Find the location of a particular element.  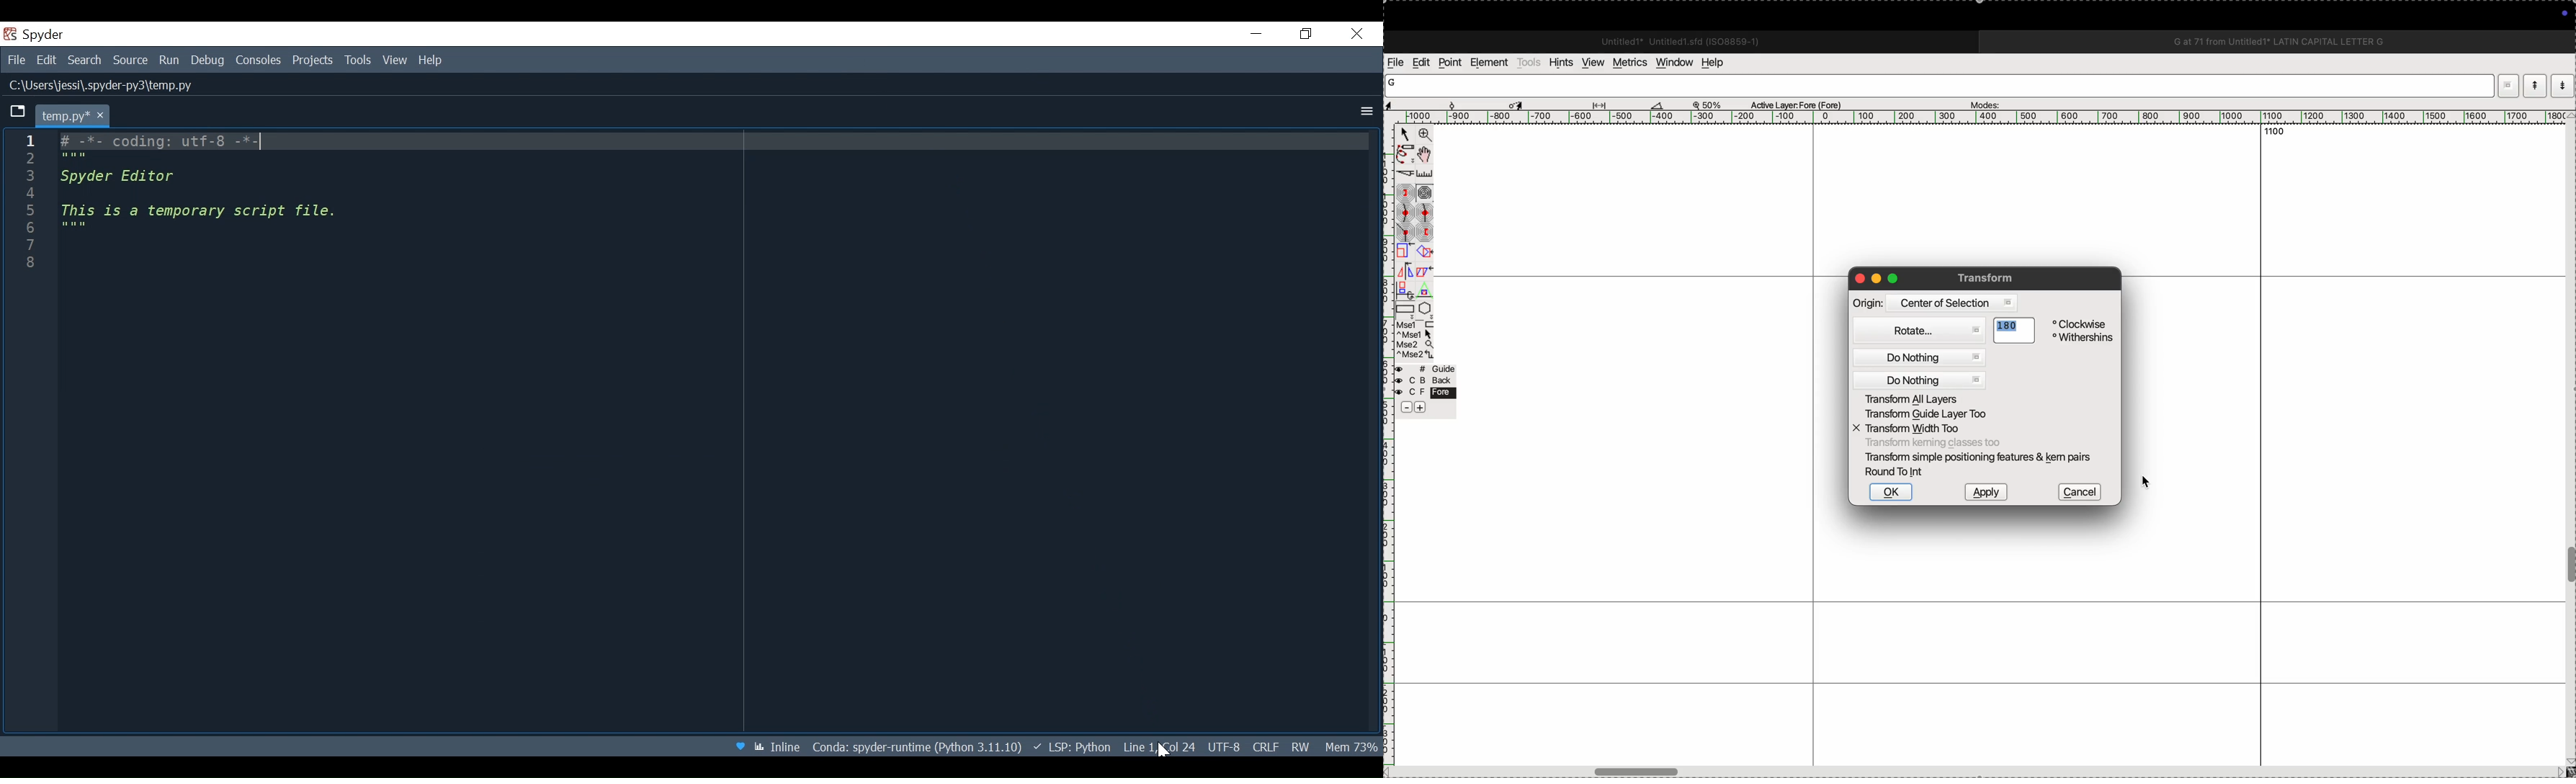

help is located at coordinates (1718, 62).